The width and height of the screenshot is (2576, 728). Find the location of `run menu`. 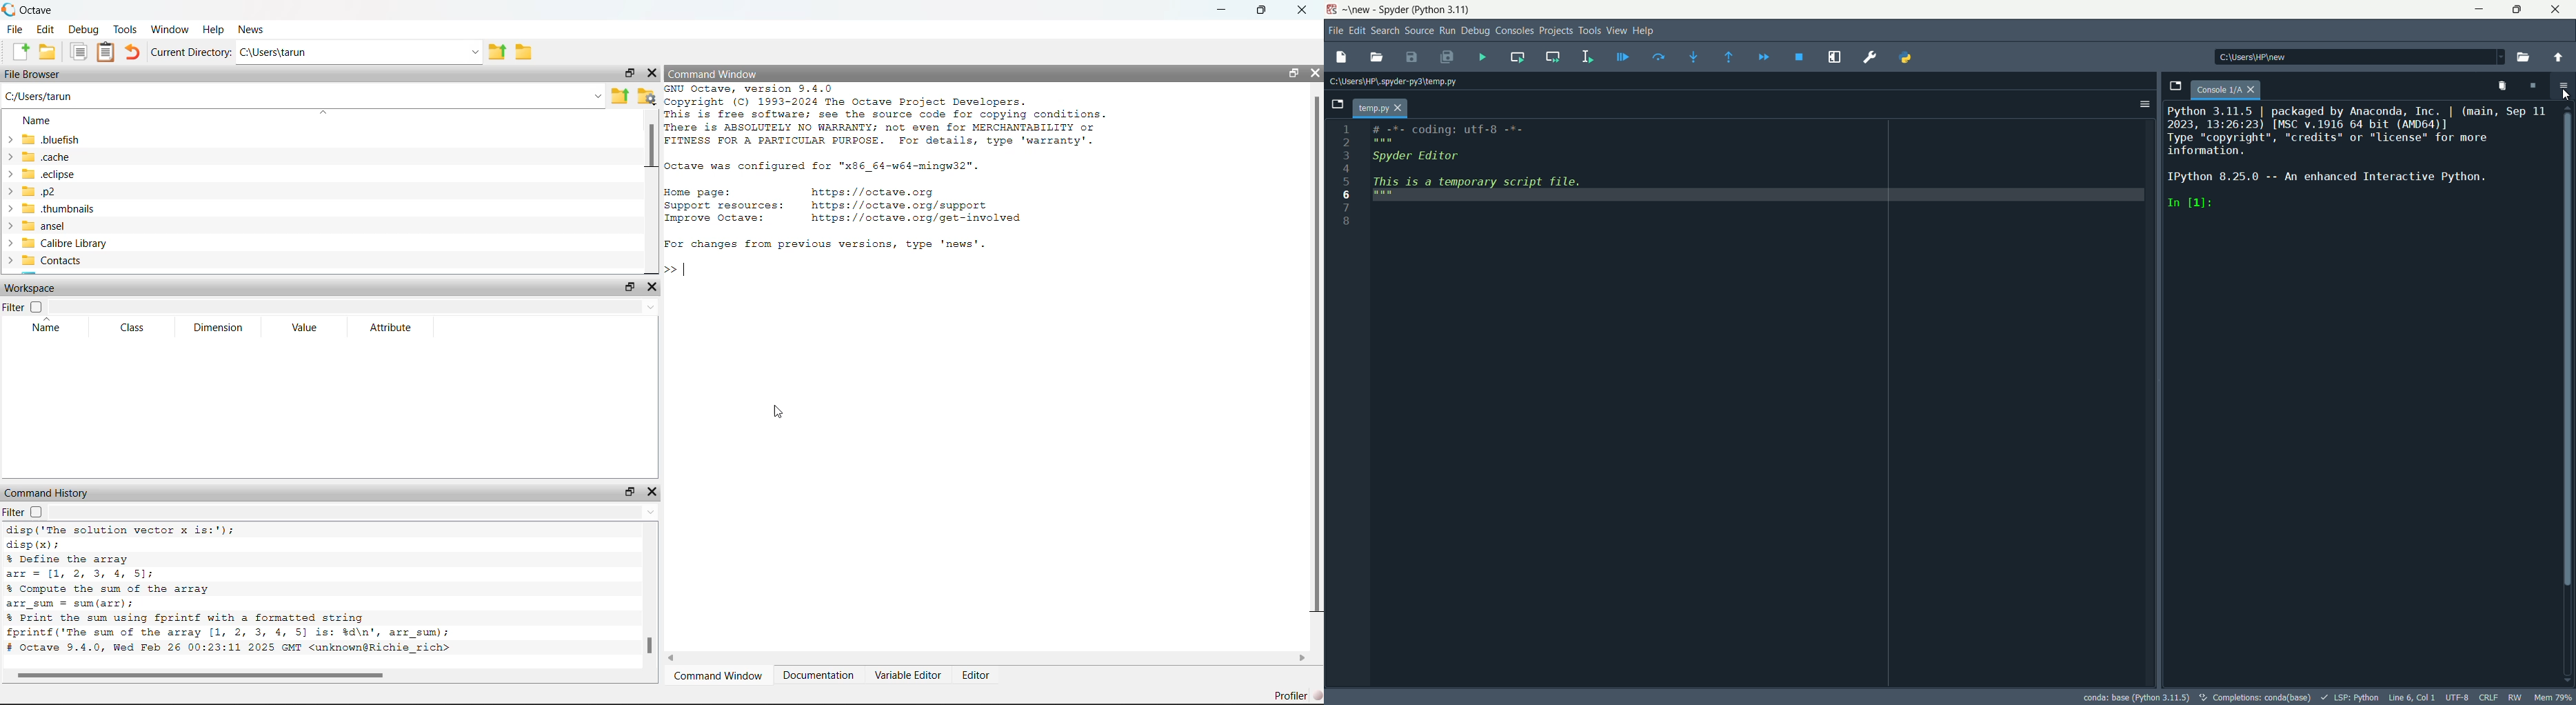

run menu is located at coordinates (1447, 30).